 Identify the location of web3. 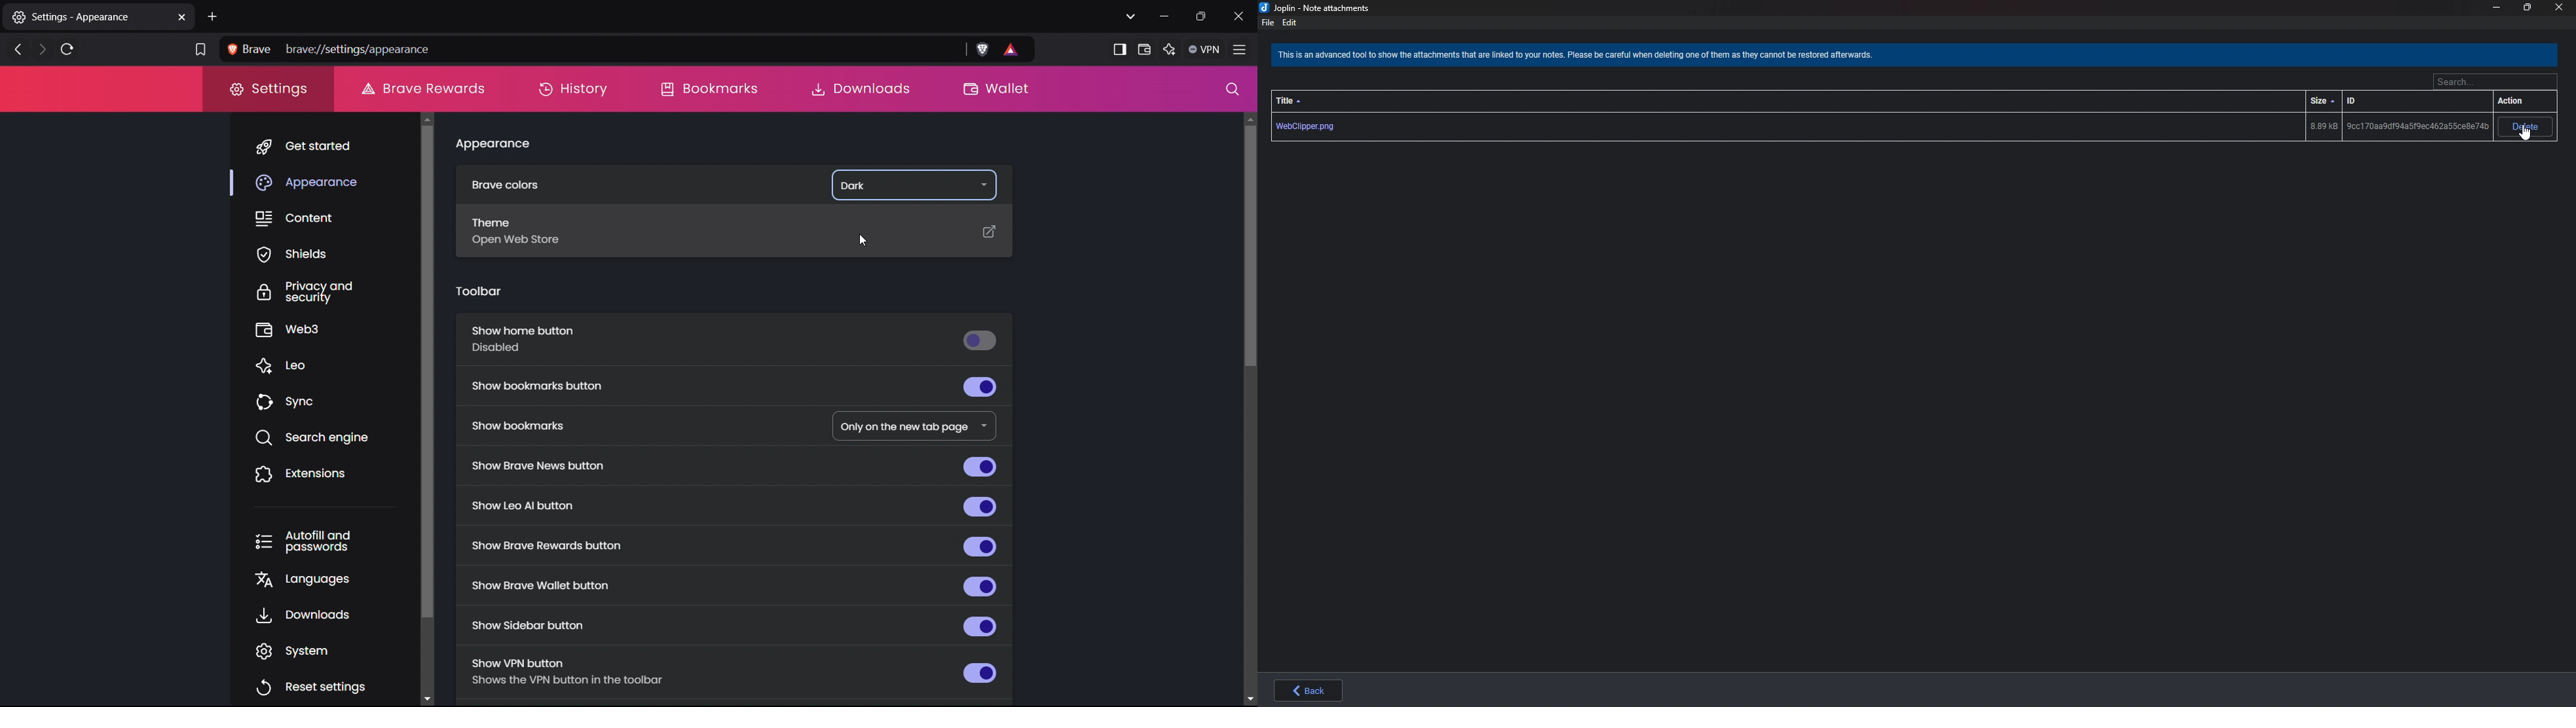
(333, 328).